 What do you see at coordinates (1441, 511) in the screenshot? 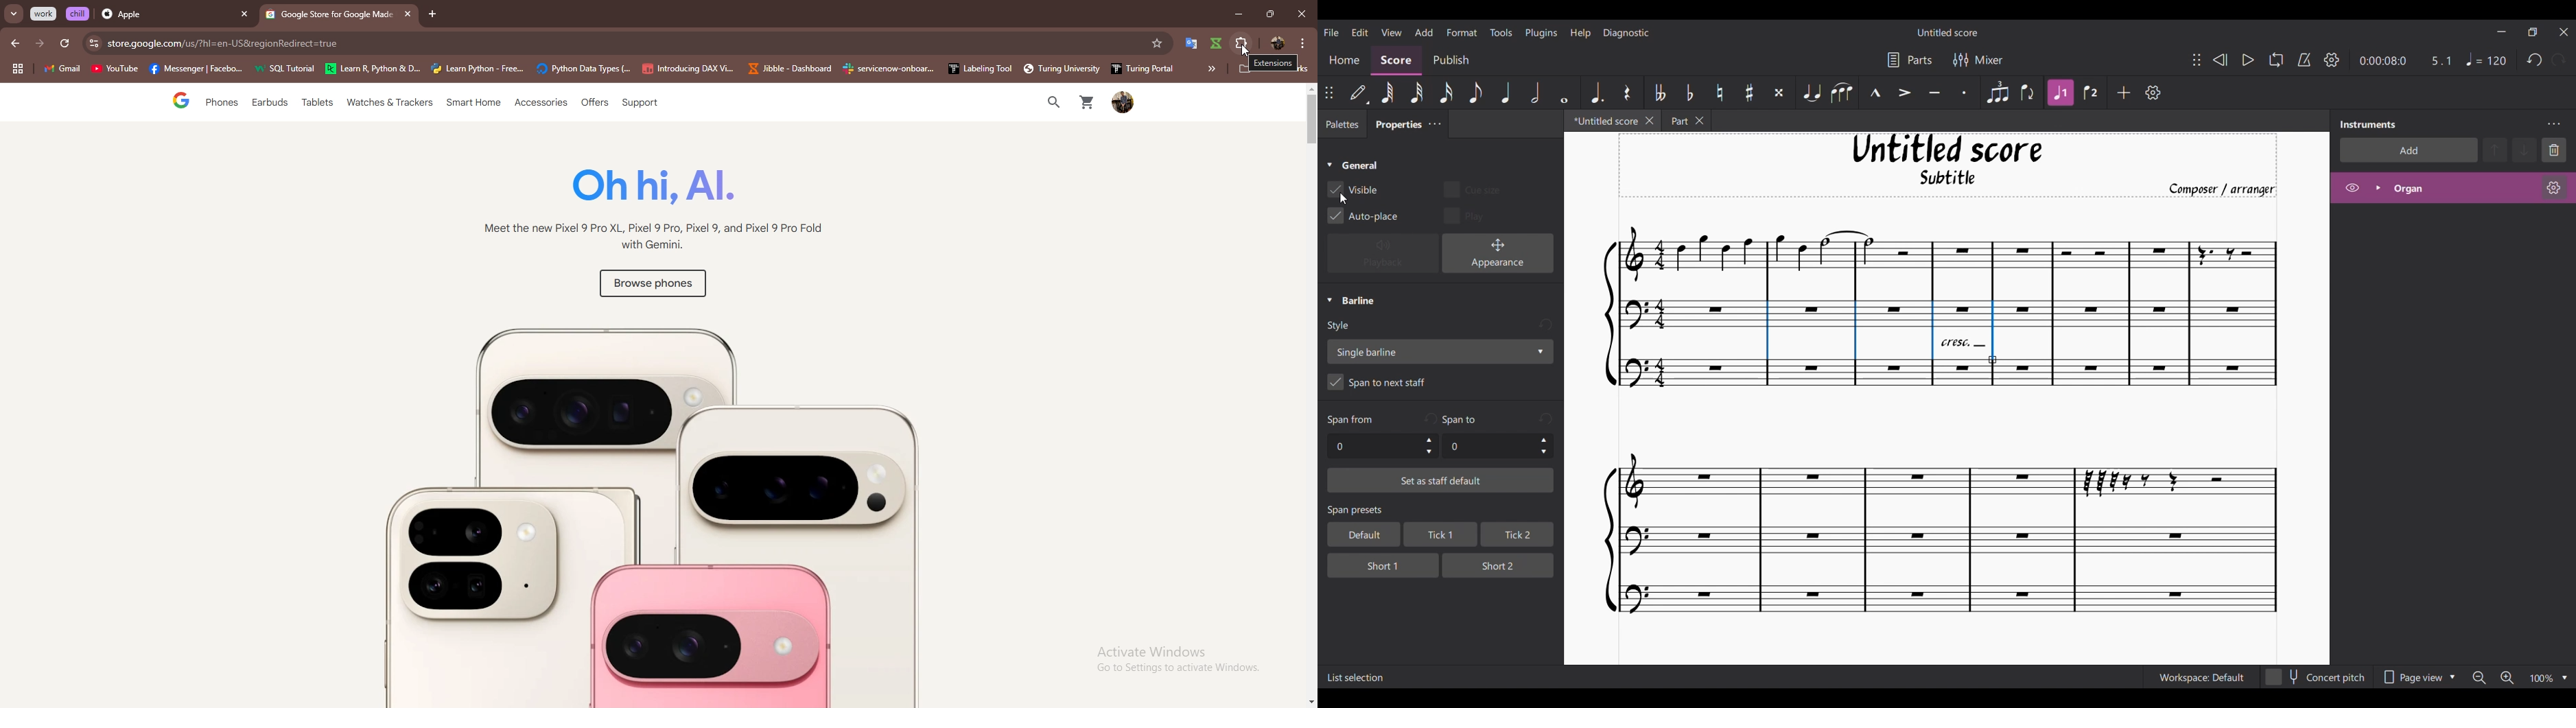
I see `Span presets` at bounding box center [1441, 511].